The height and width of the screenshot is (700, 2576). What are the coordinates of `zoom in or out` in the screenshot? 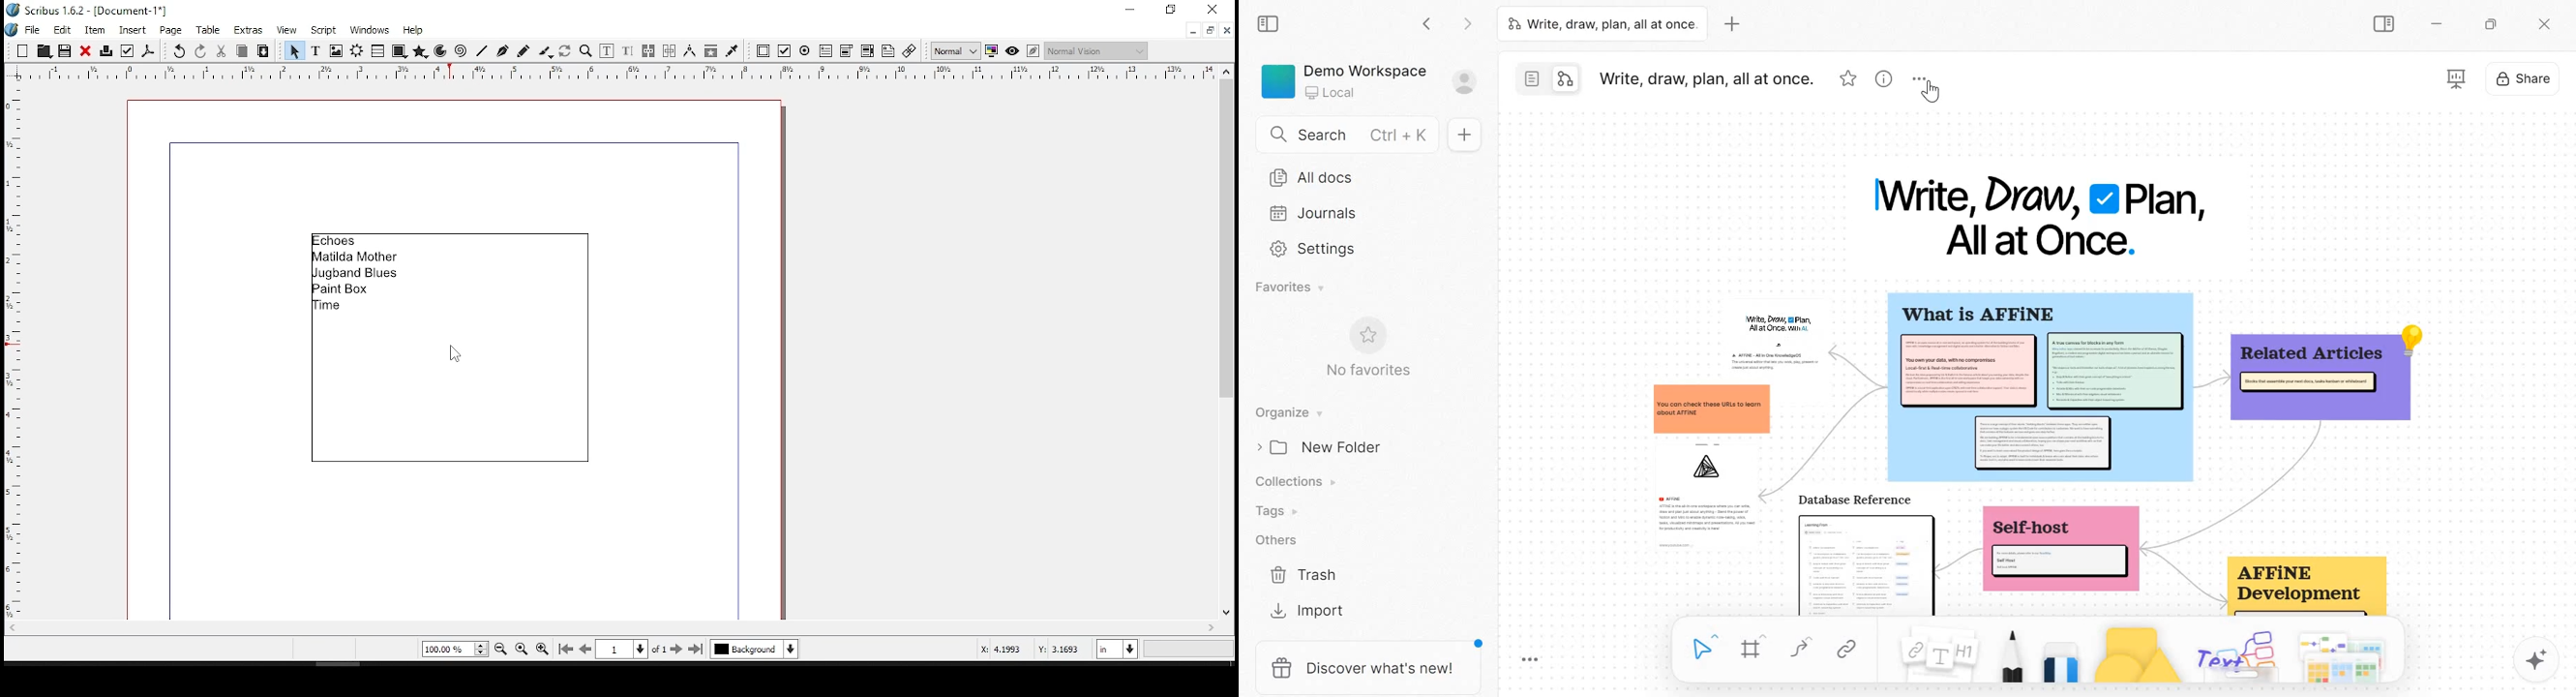 It's located at (587, 50).